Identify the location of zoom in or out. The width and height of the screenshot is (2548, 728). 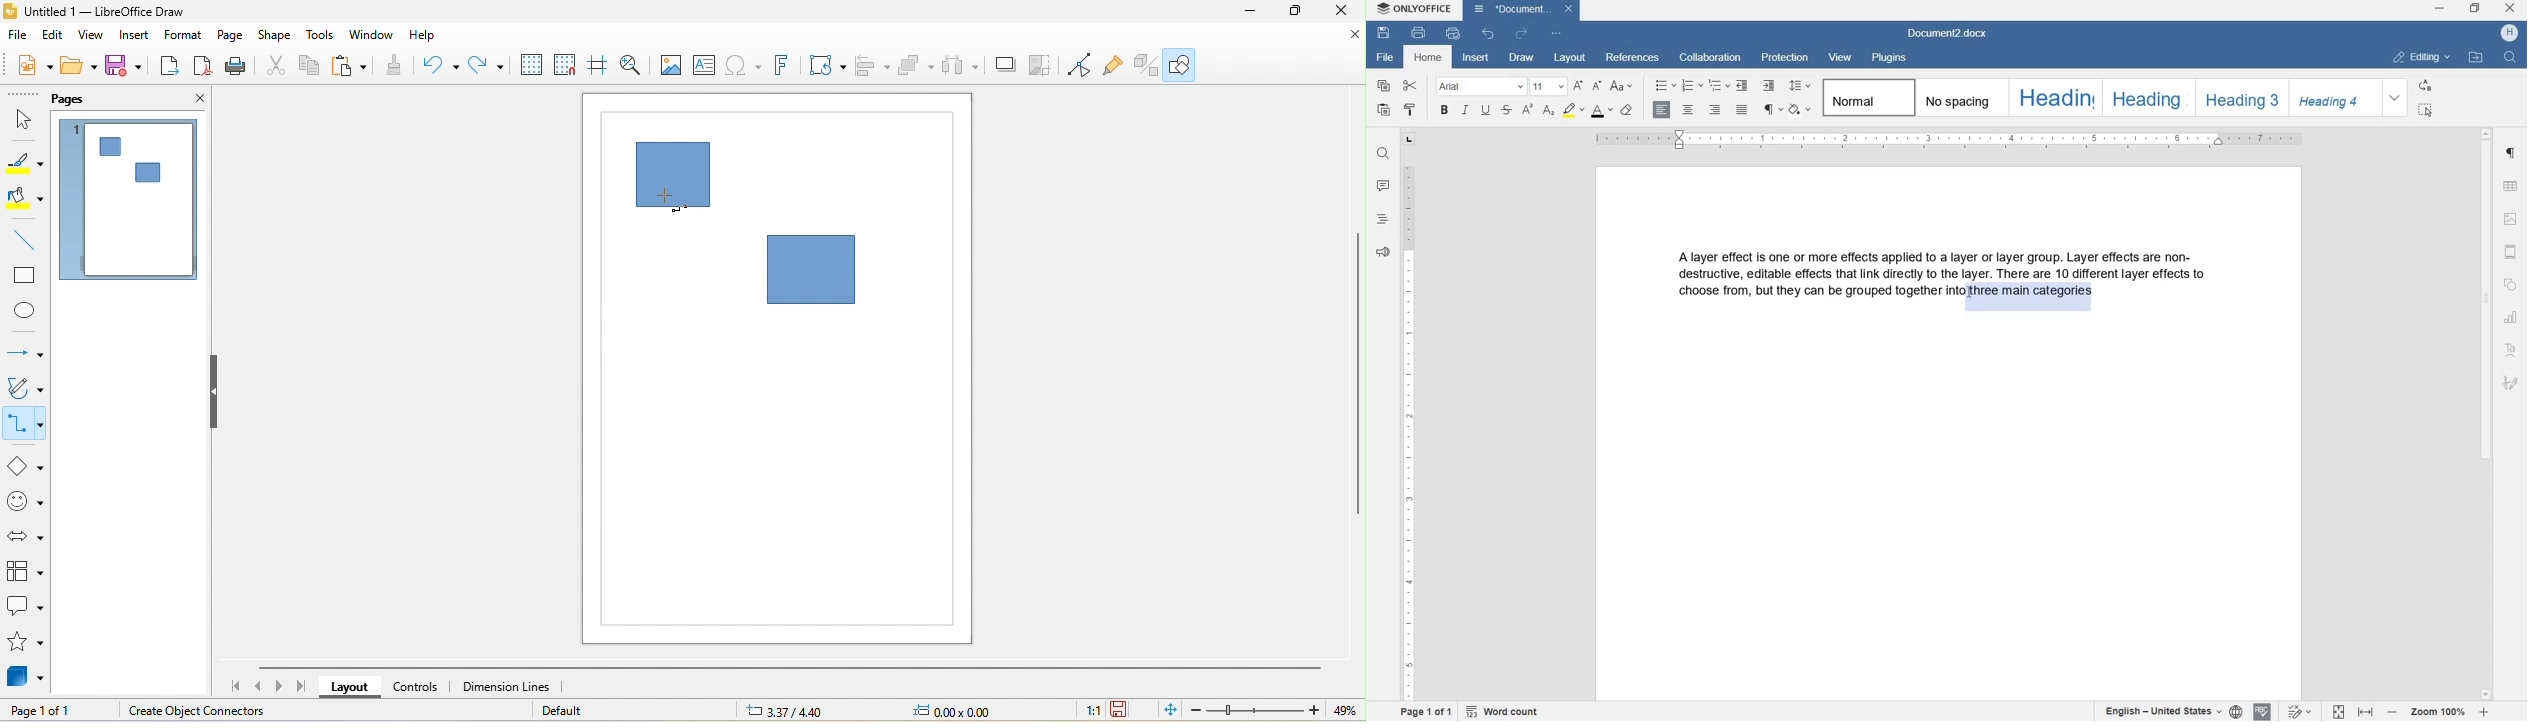
(2438, 713).